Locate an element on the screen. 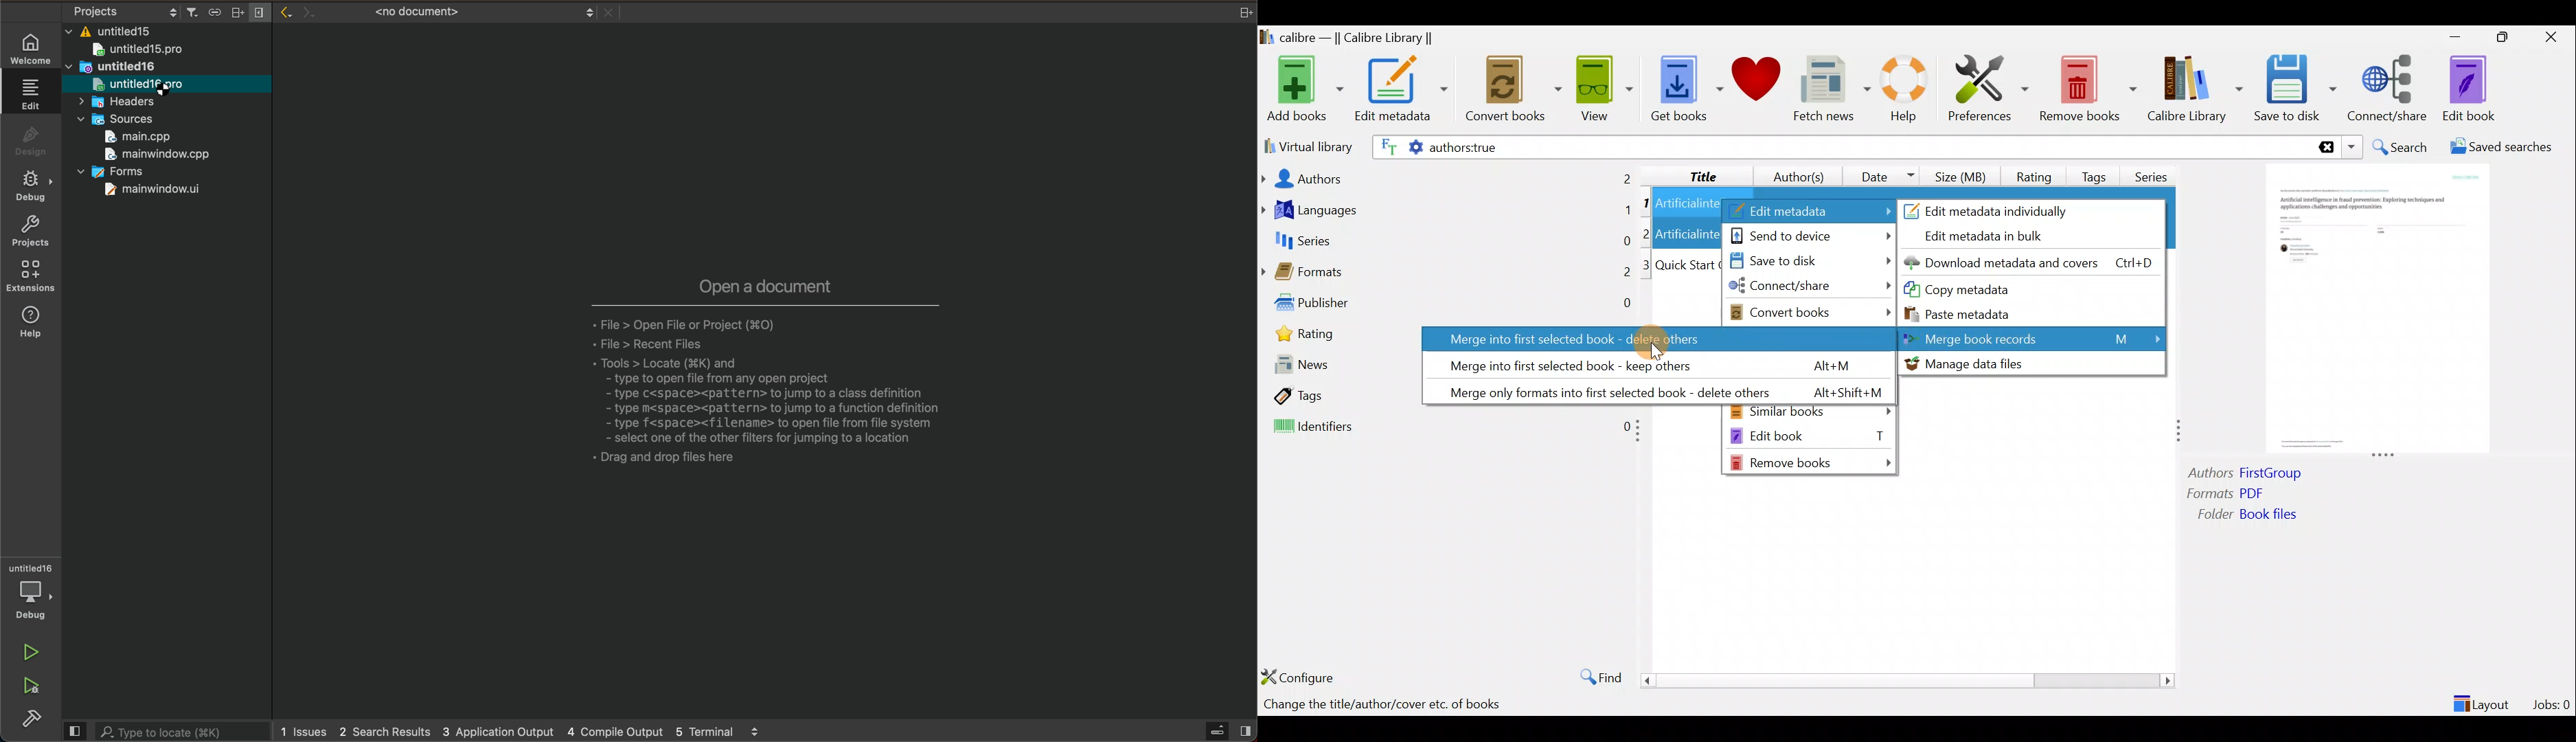  files and folders is located at coordinates (173, 30).